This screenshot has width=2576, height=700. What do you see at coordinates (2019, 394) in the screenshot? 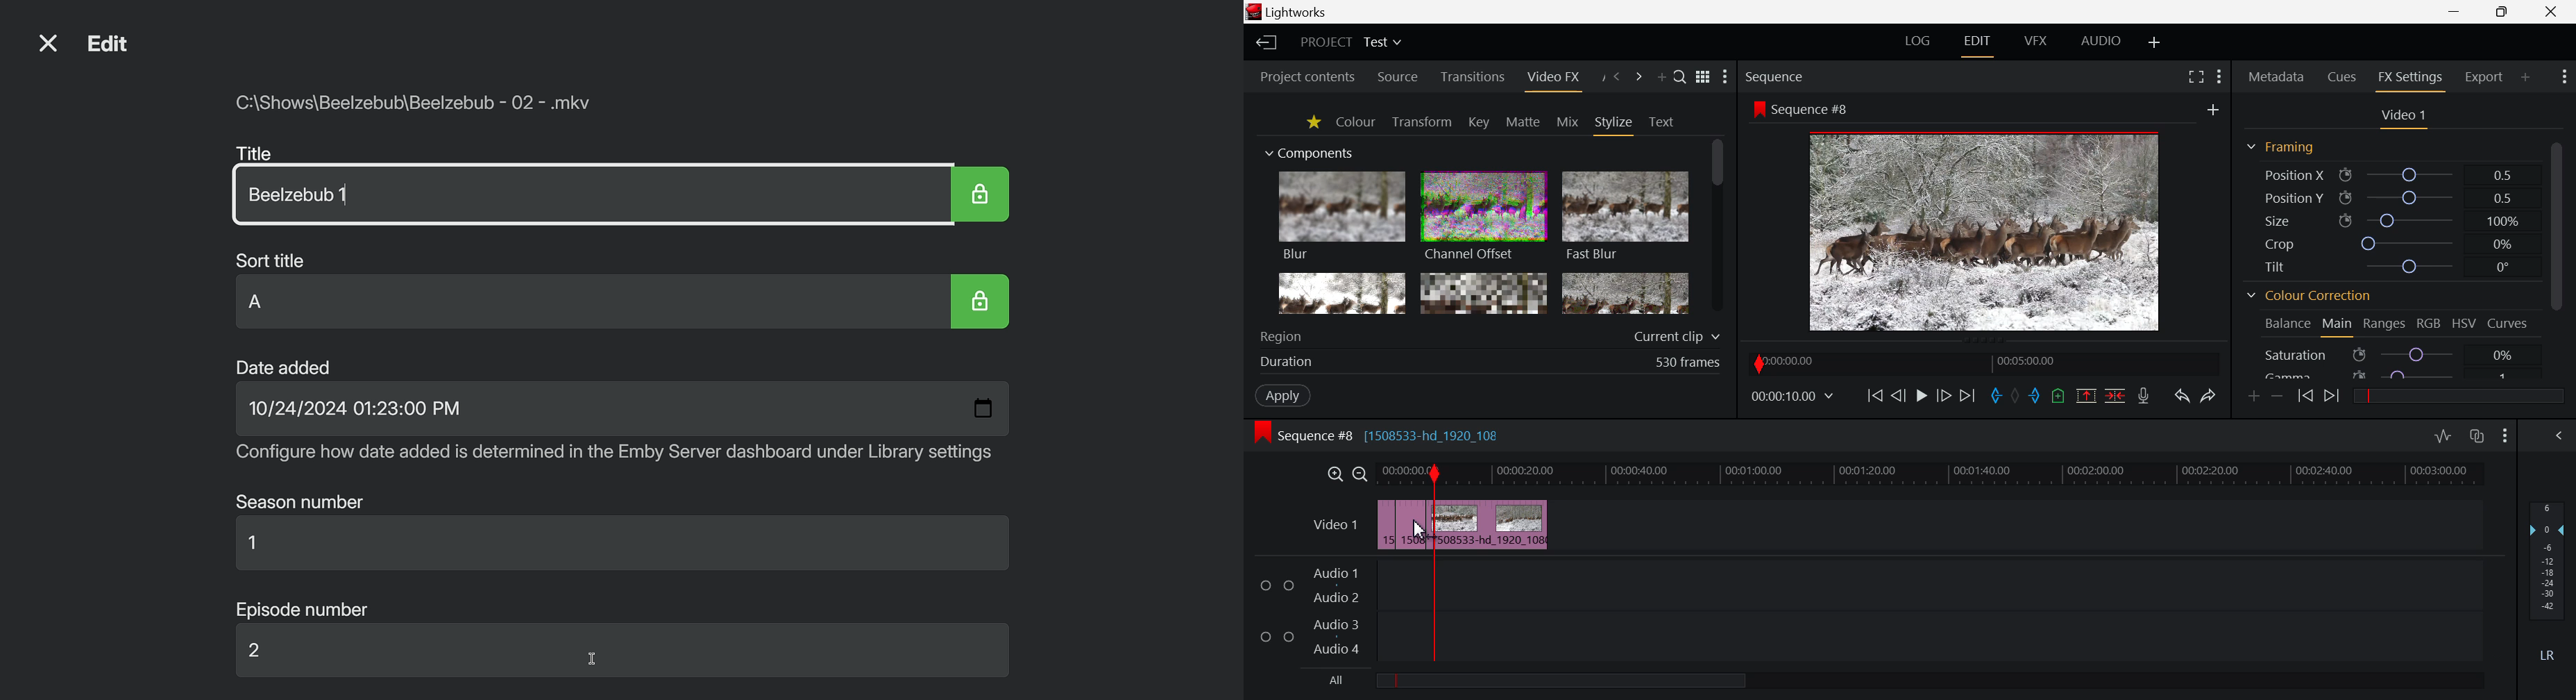
I see `Remove all marks` at bounding box center [2019, 394].